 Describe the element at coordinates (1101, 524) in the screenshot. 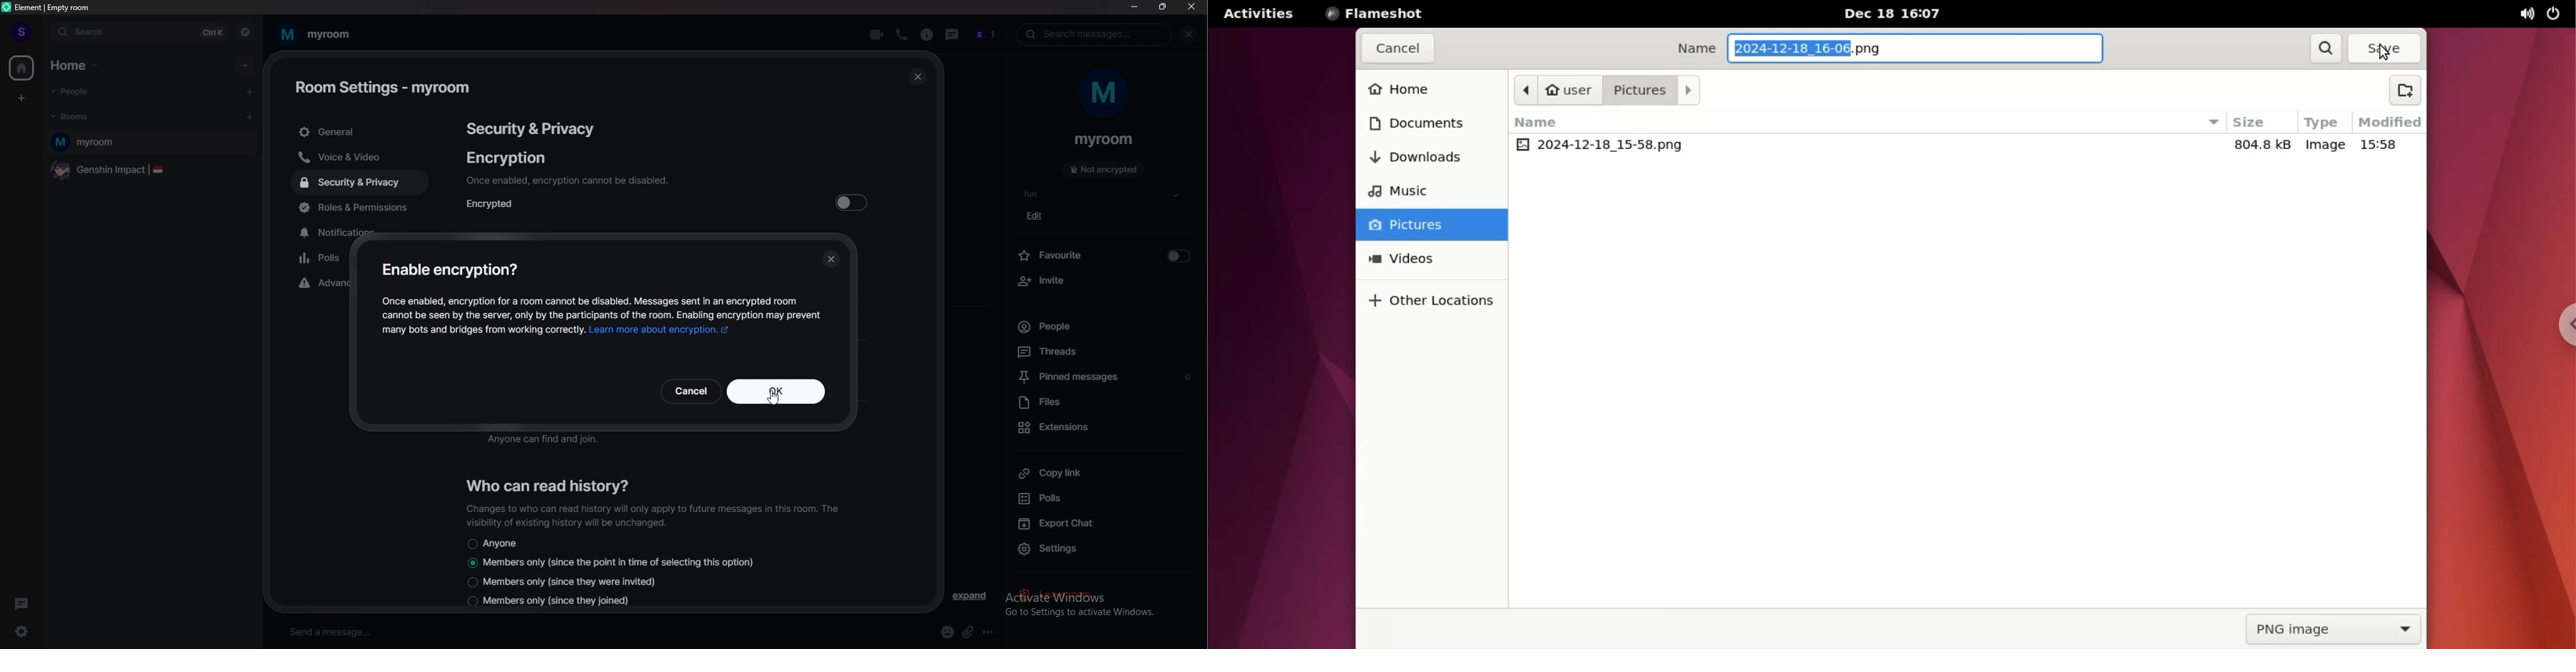

I see `export chat` at that location.